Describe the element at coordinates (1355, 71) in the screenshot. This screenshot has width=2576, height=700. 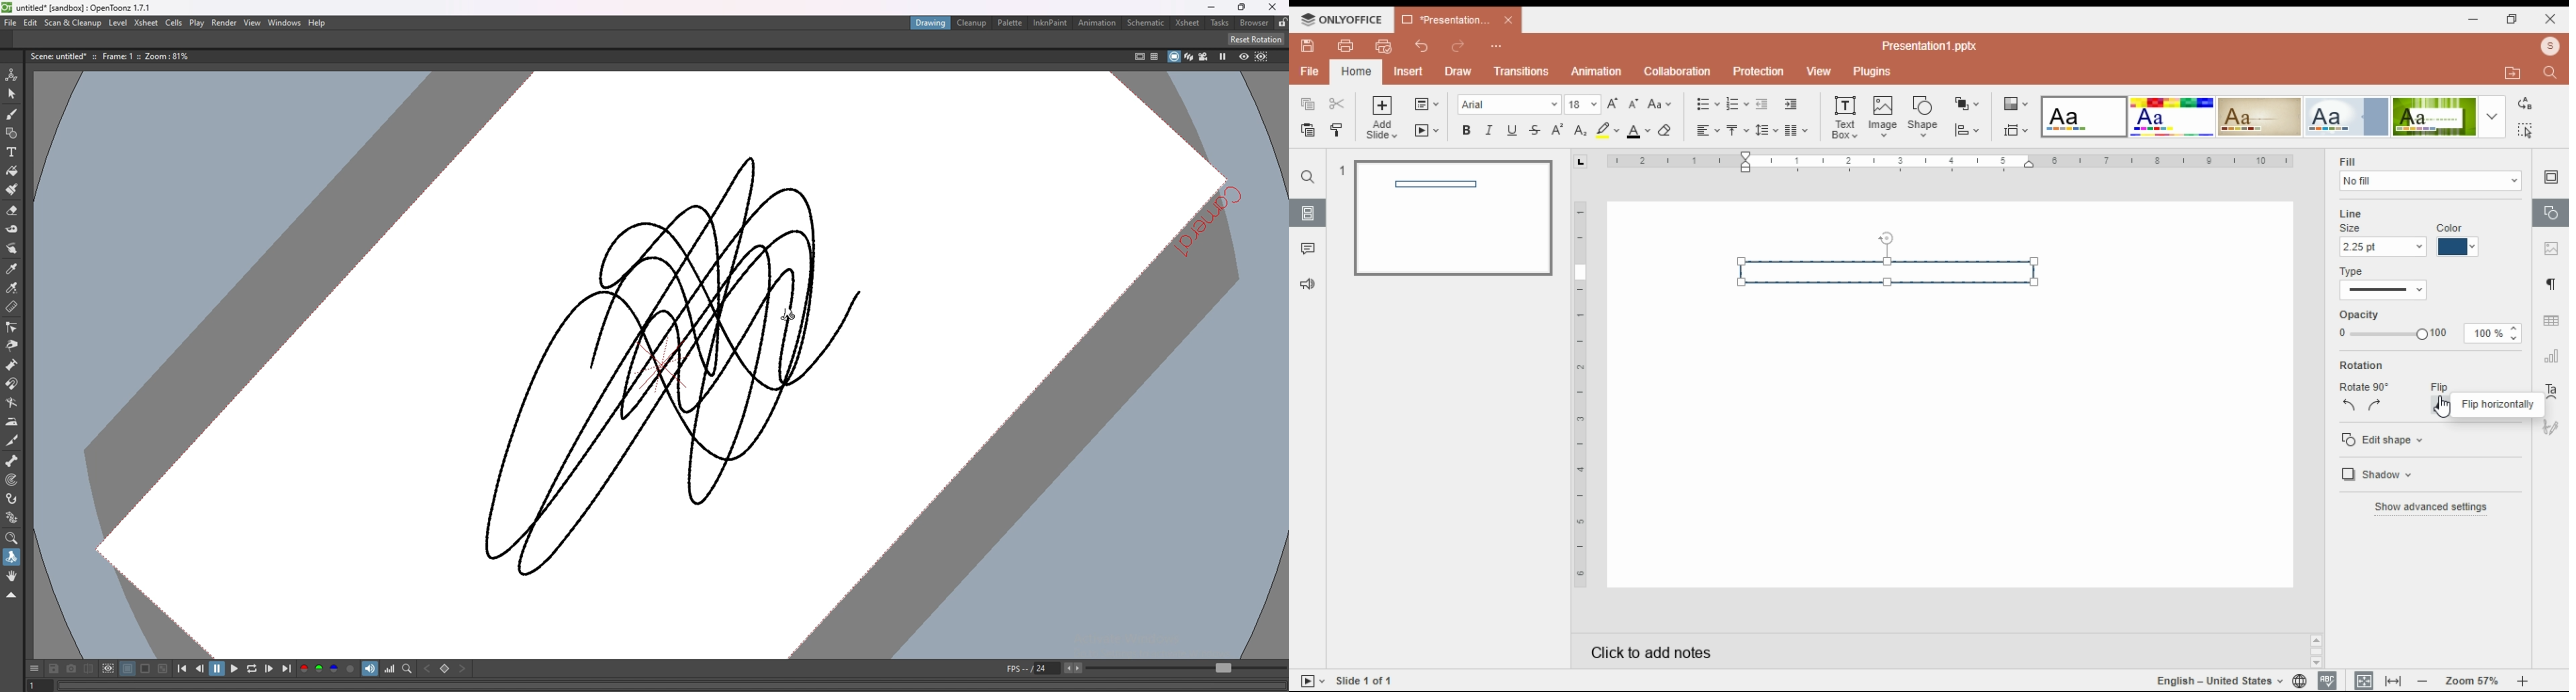
I see `home` at that location.